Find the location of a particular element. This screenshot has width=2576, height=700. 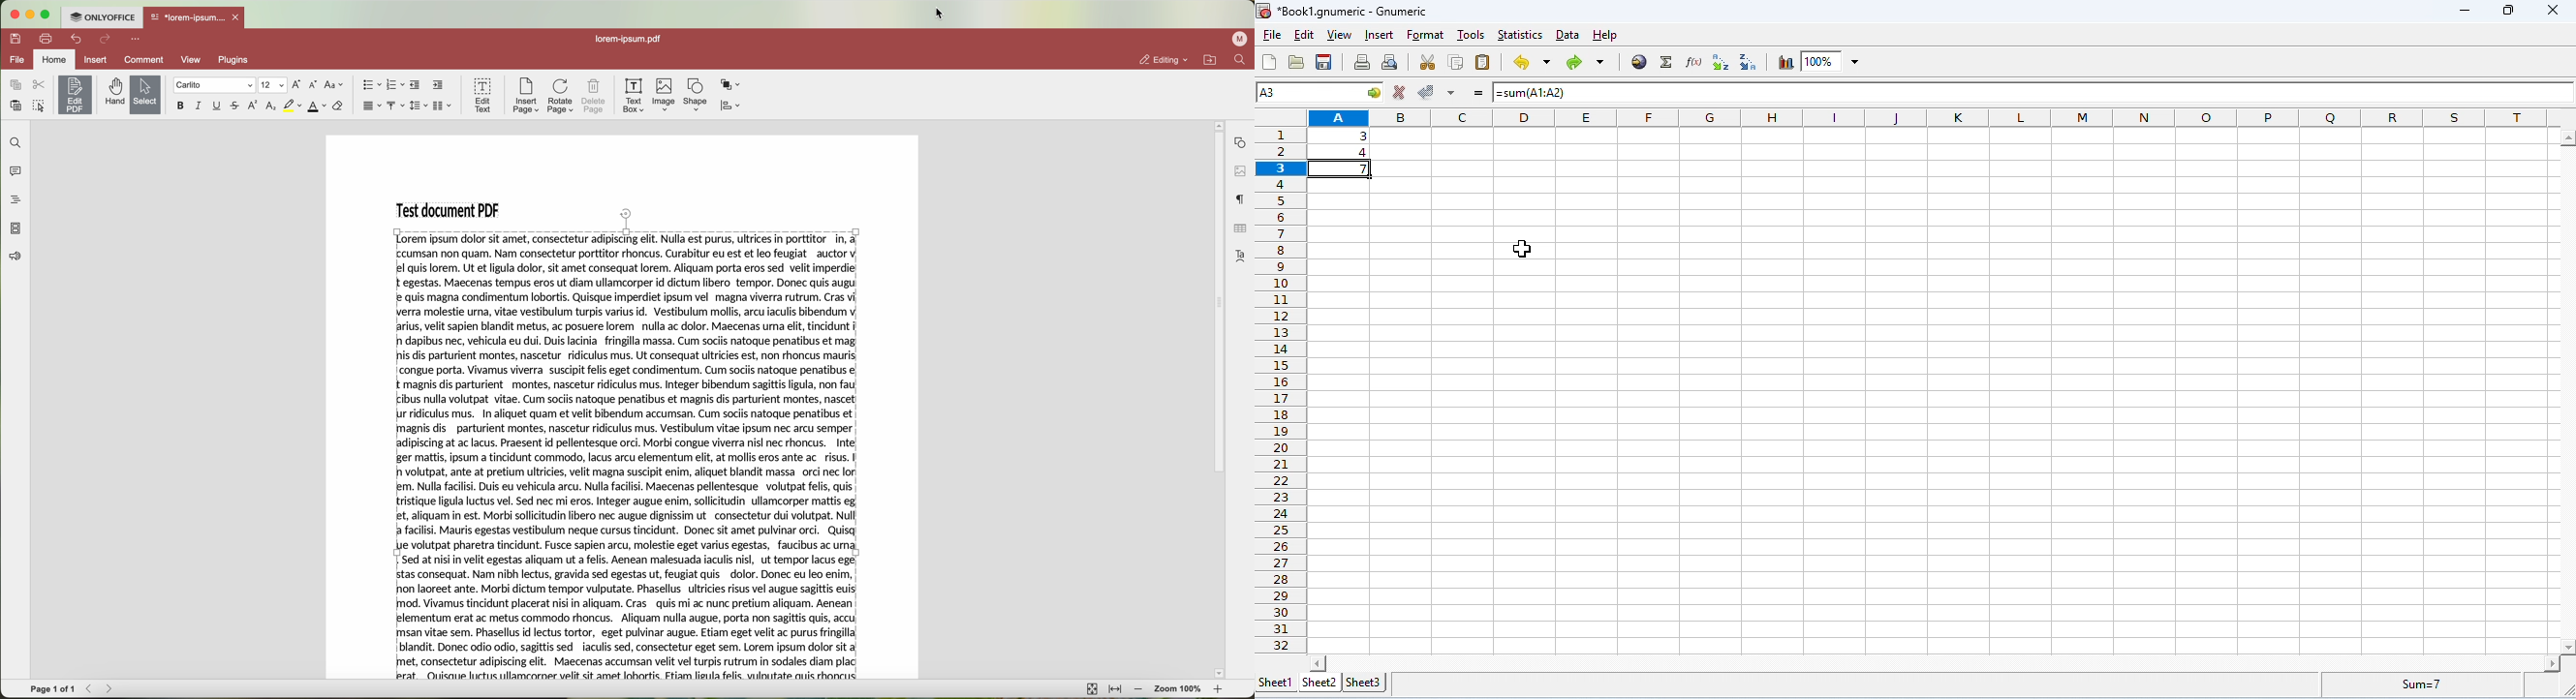

Book1.gnumeric - Gnumeric is located at coordinates (1346, 13).